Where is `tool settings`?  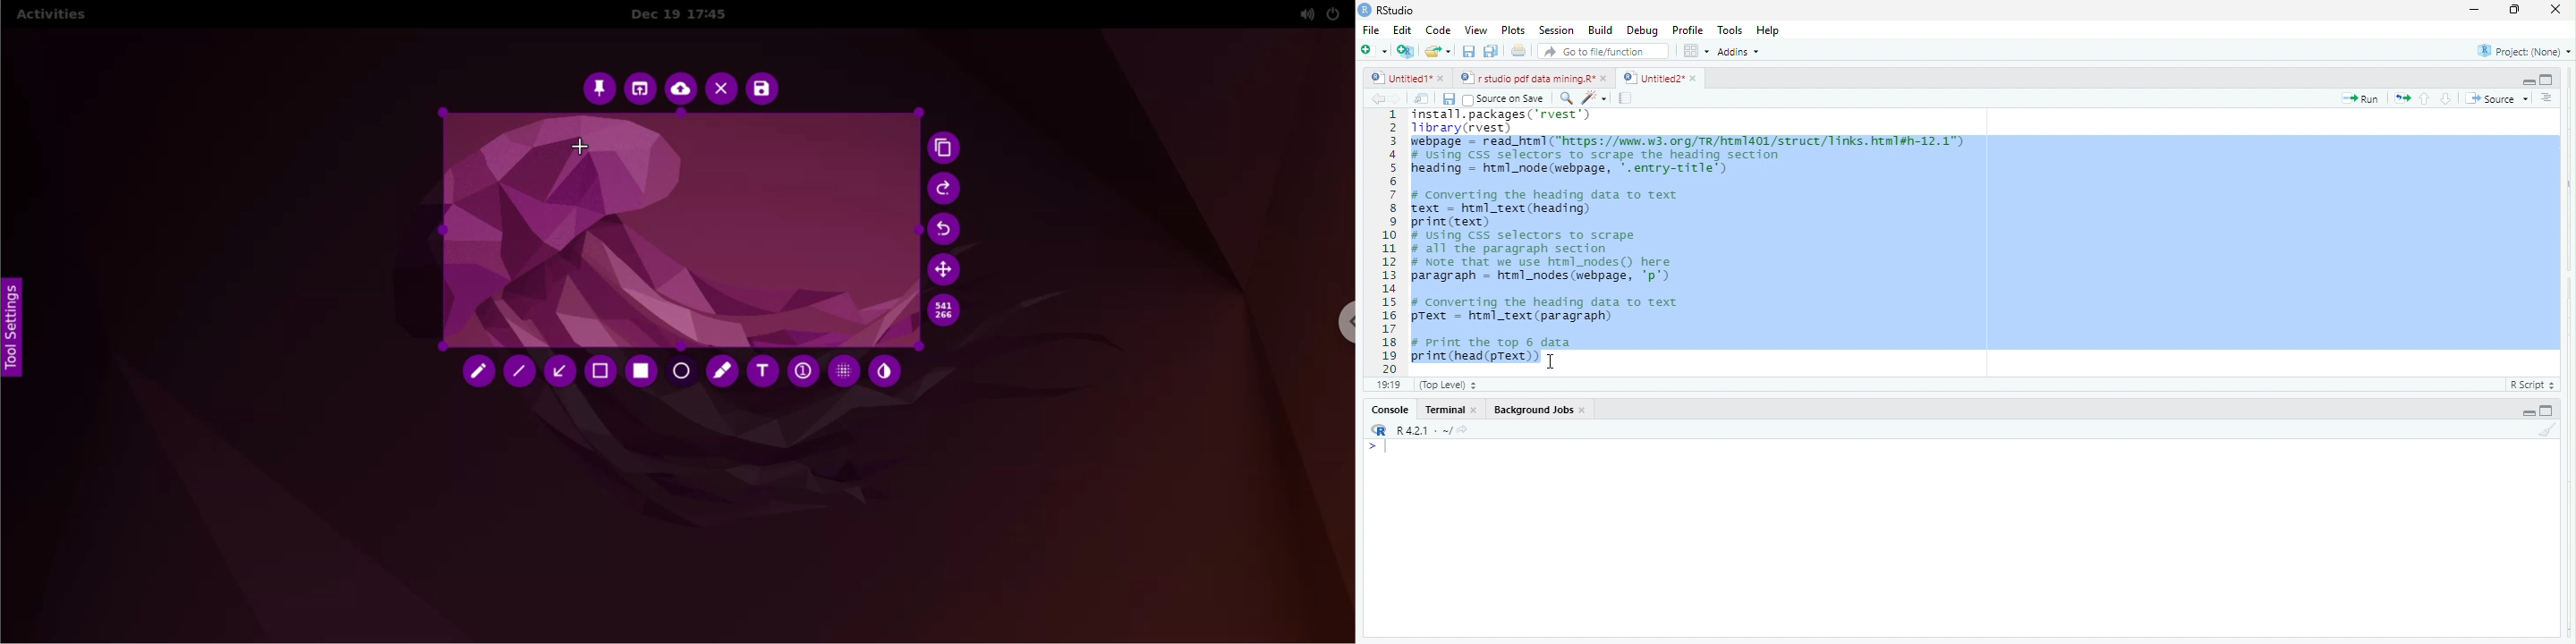 tool settings is located at coordinates (20, 333).